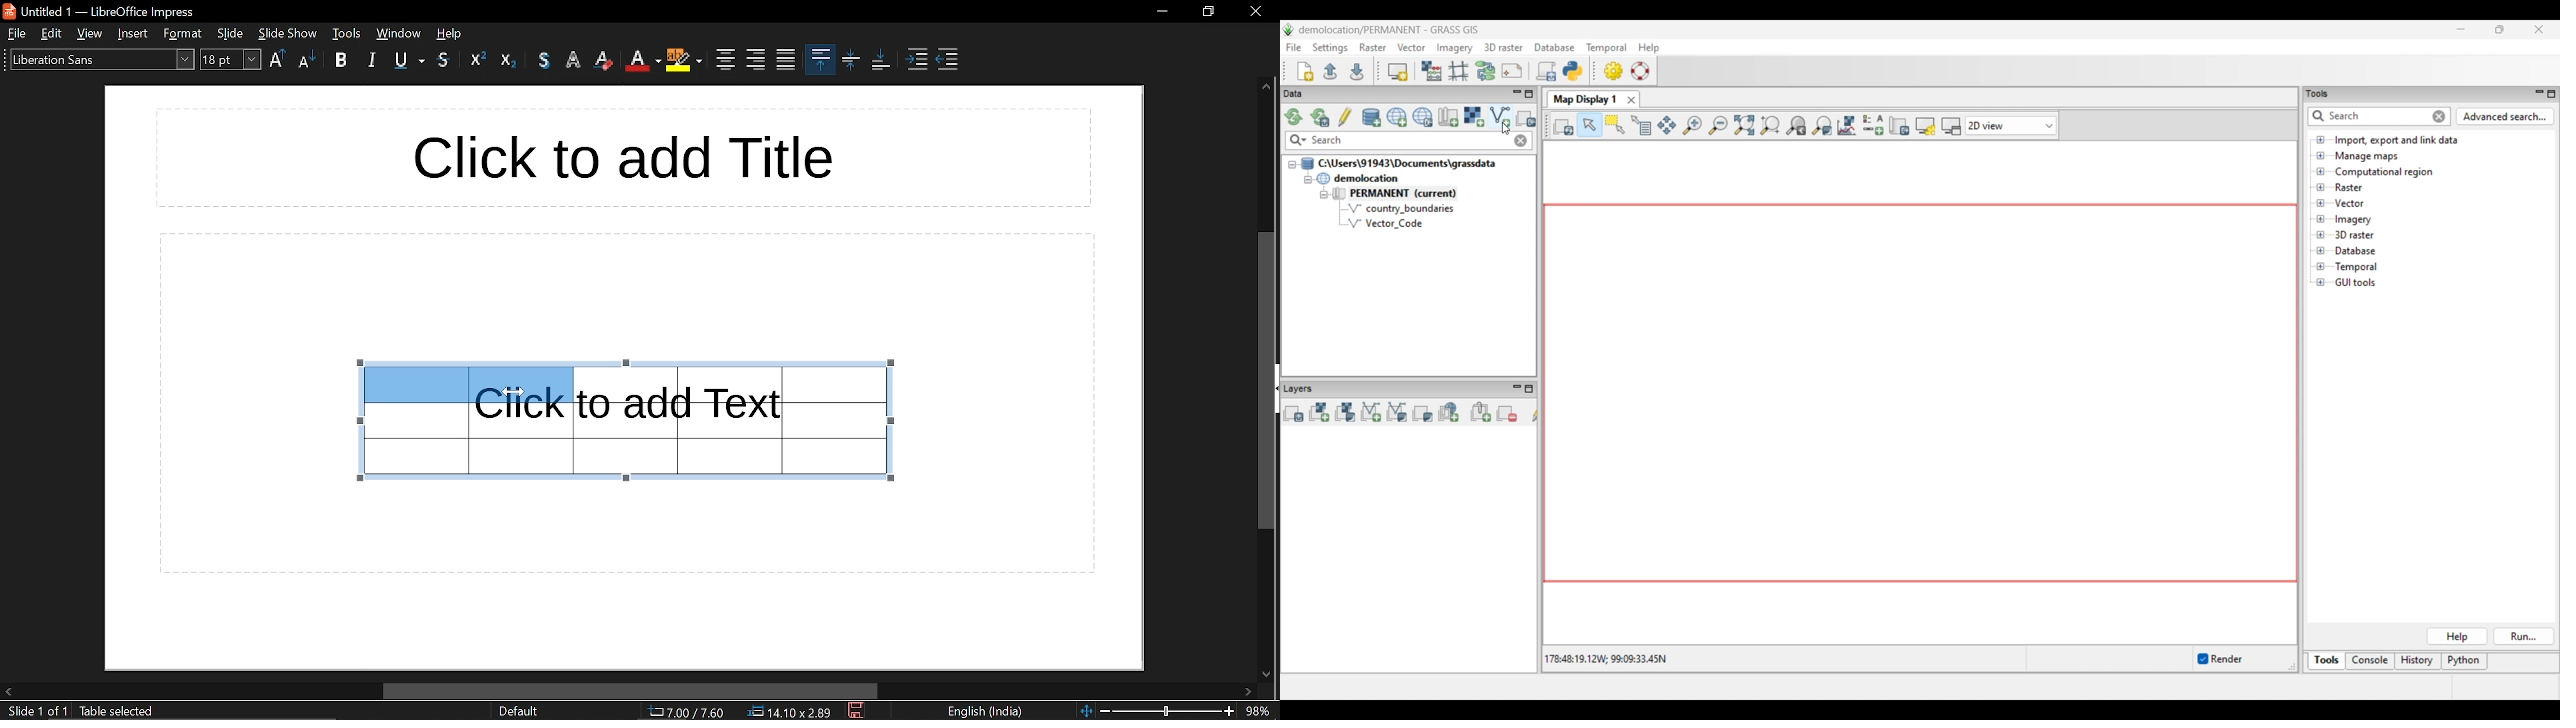 The width and height of the screenshot is (2576, 728). I want to click on zoom out, so click(1105, 710).